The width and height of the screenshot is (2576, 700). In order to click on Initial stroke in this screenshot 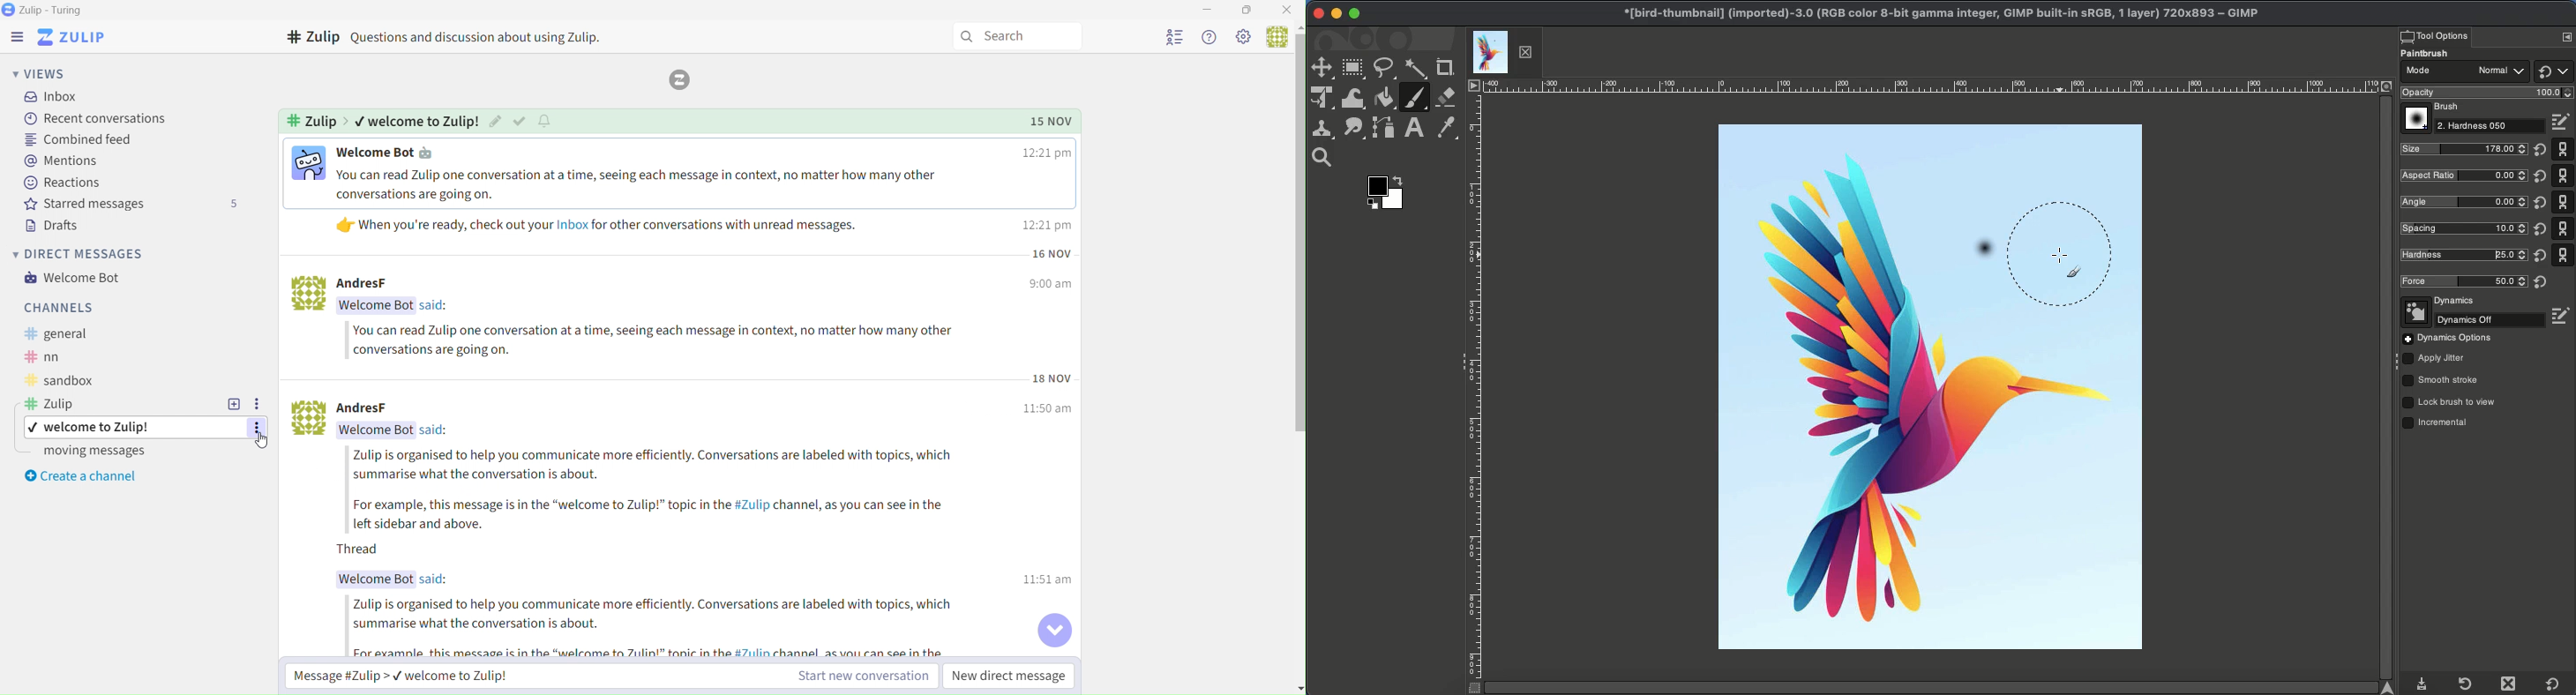, I will do `click(1983, 252)`.